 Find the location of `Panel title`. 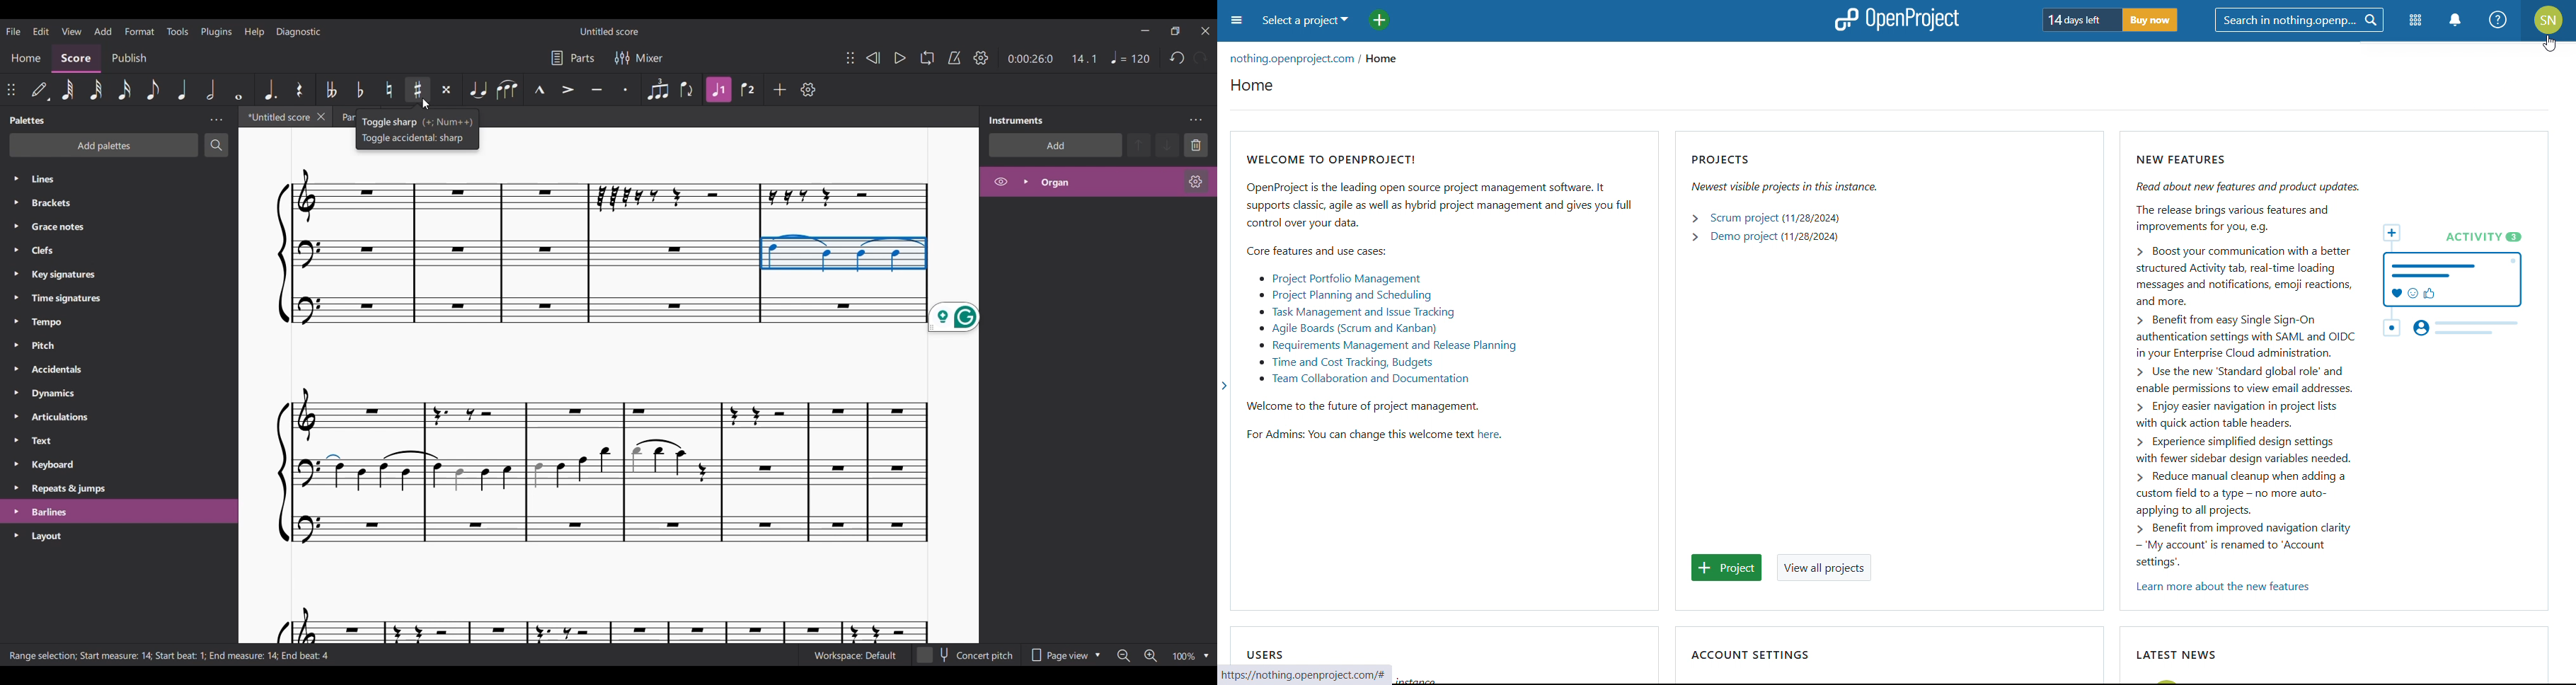

Panel title is located at coordinates (1017, 119).